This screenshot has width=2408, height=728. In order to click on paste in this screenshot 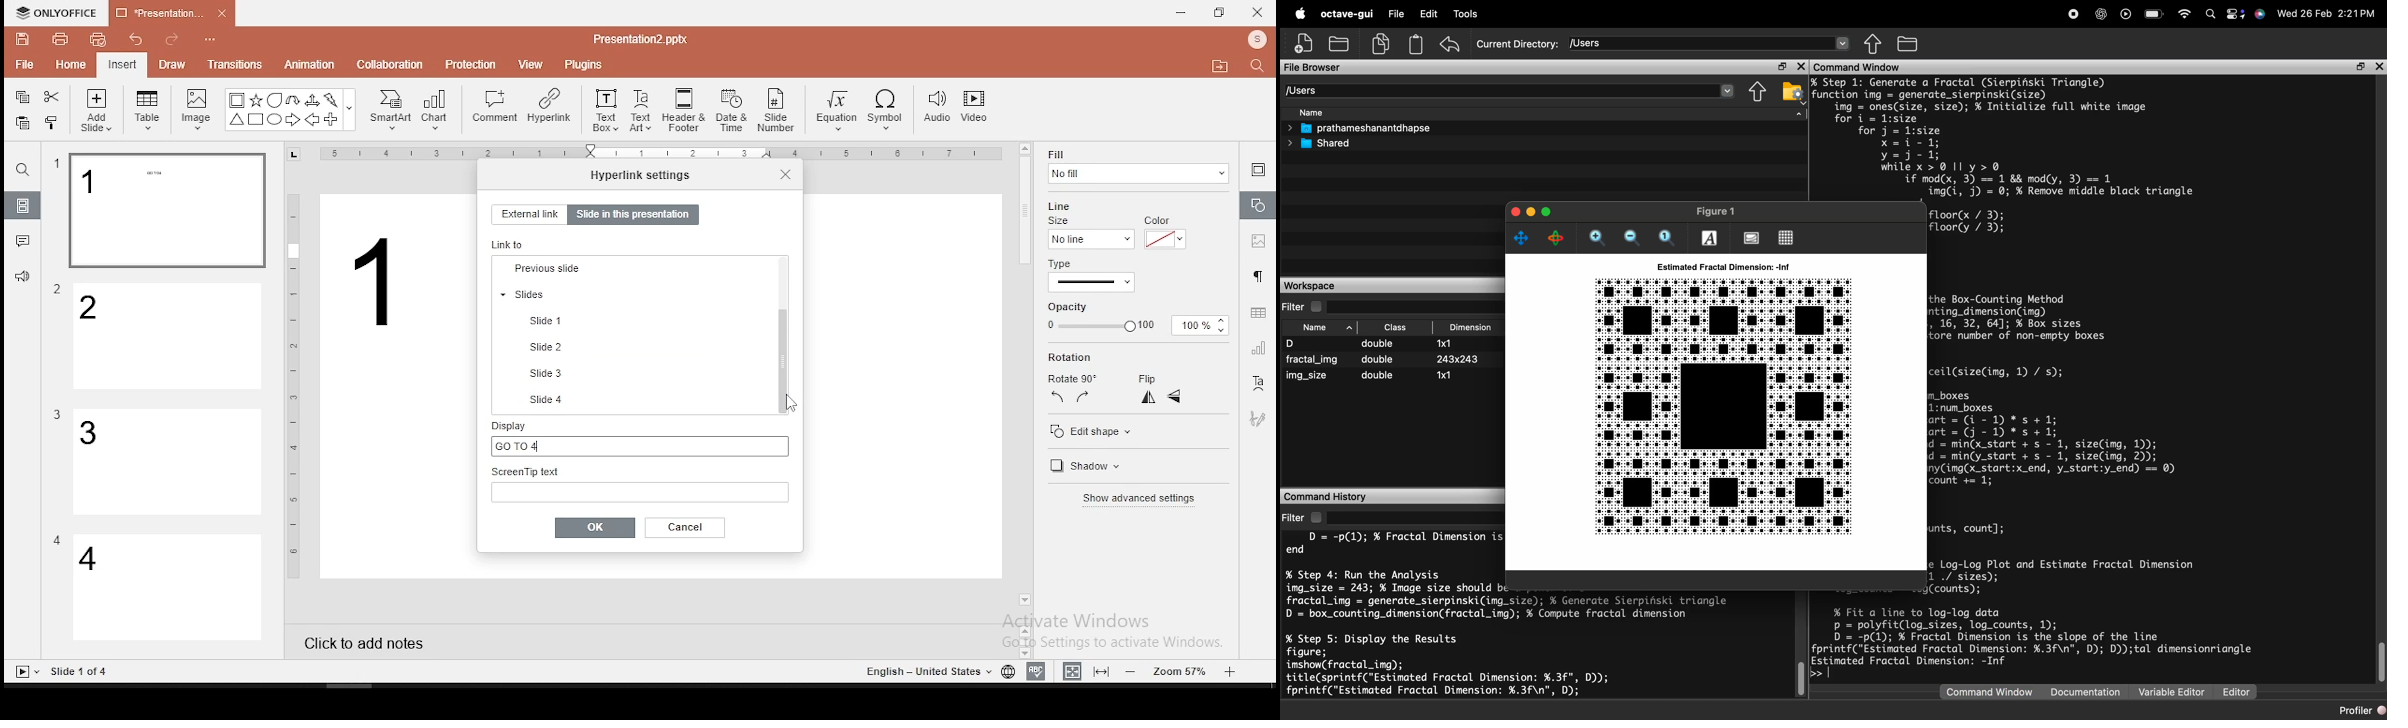, I will do `click(21, 123)`.